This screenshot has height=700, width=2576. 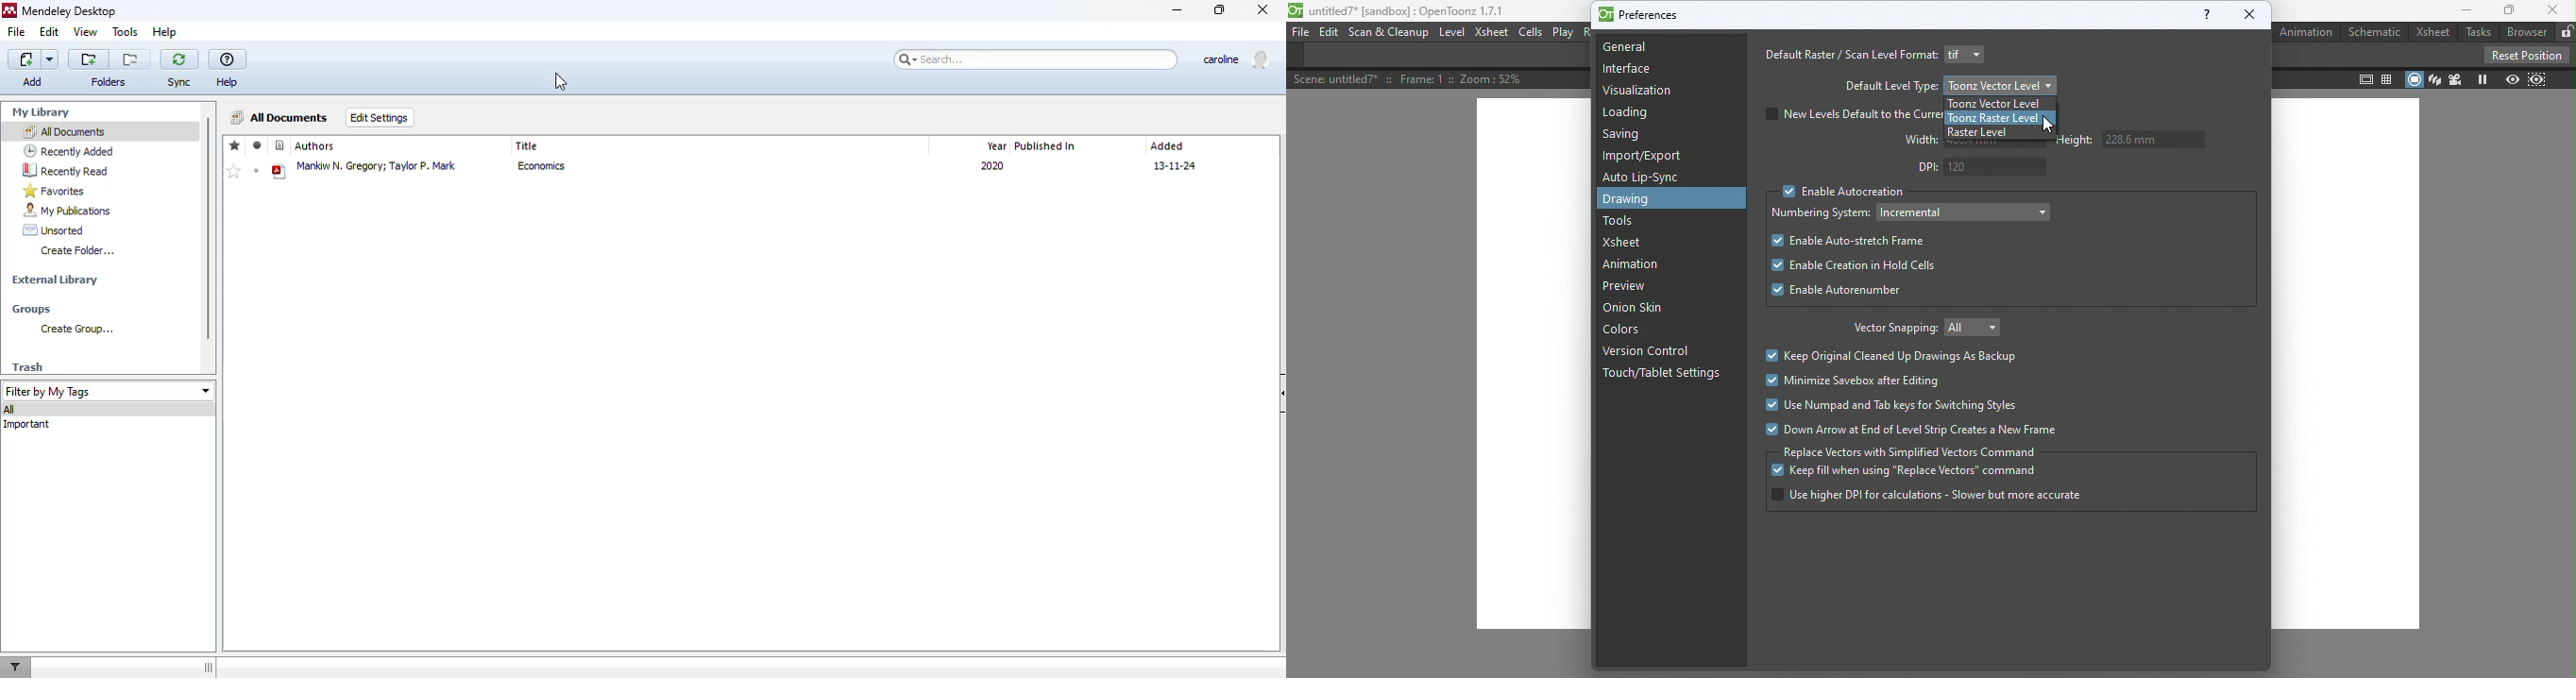 I want to click on Numbering system, so click(x=1821, y=212).